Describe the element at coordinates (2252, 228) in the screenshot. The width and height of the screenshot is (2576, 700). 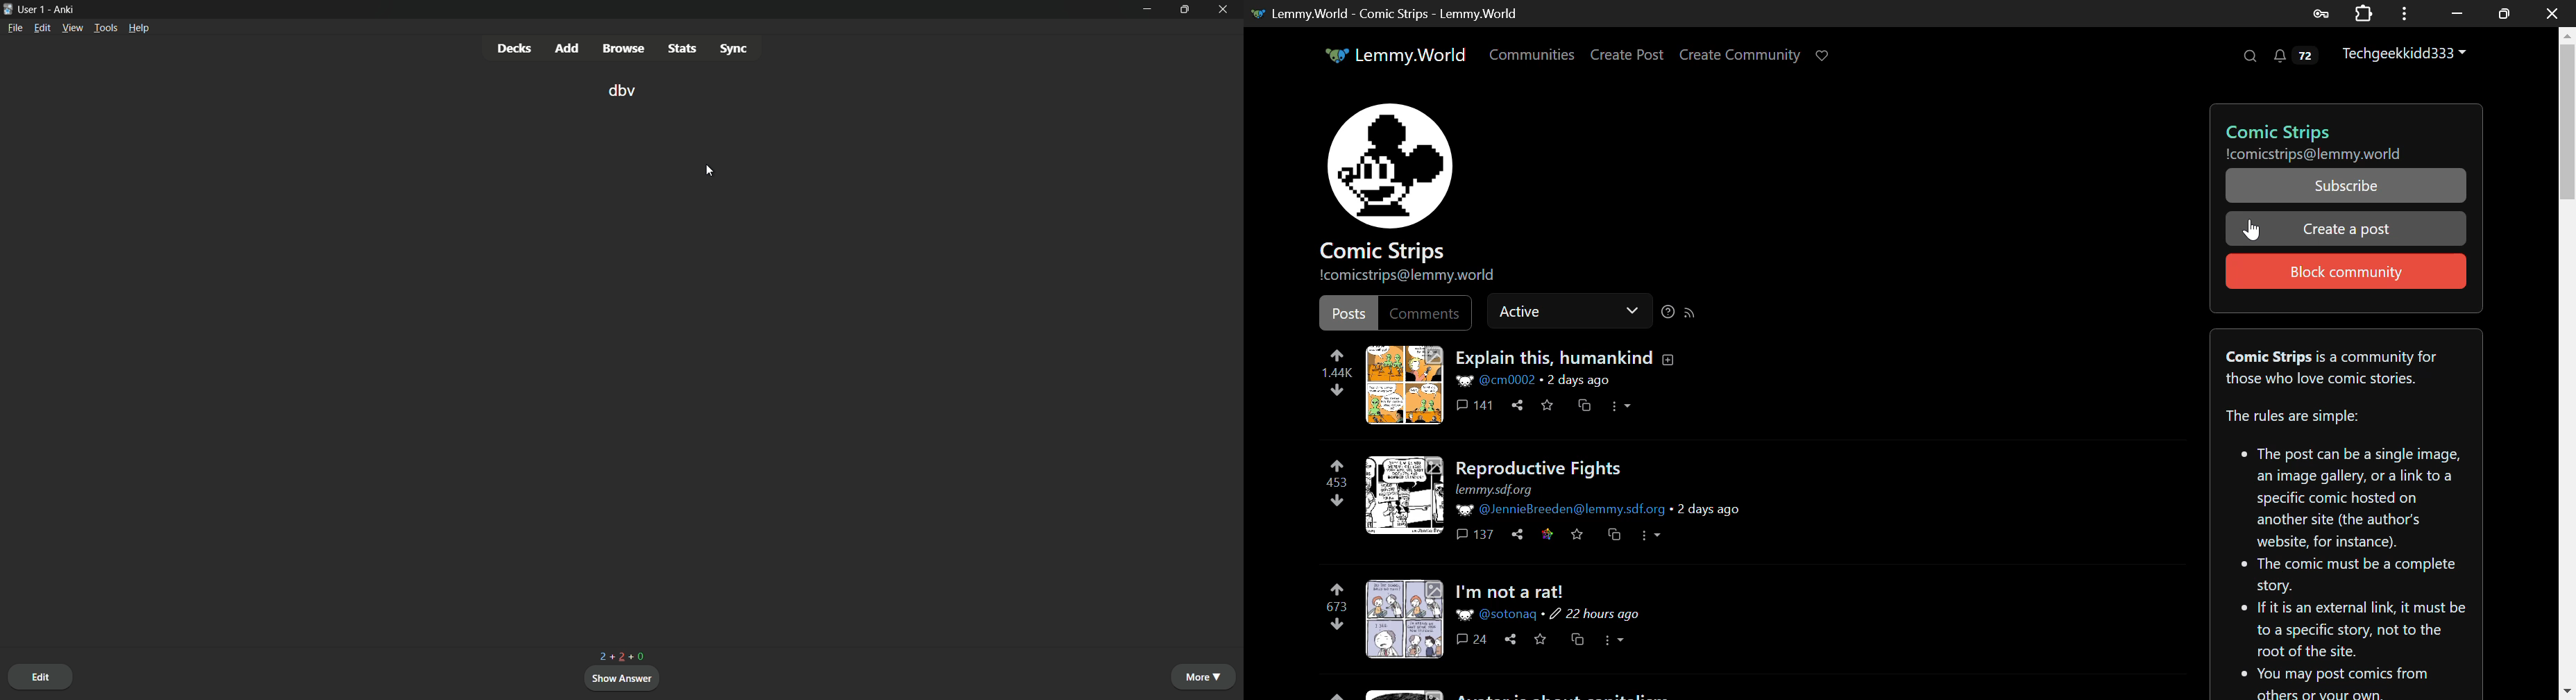
I see `Cursor Position` at that location.